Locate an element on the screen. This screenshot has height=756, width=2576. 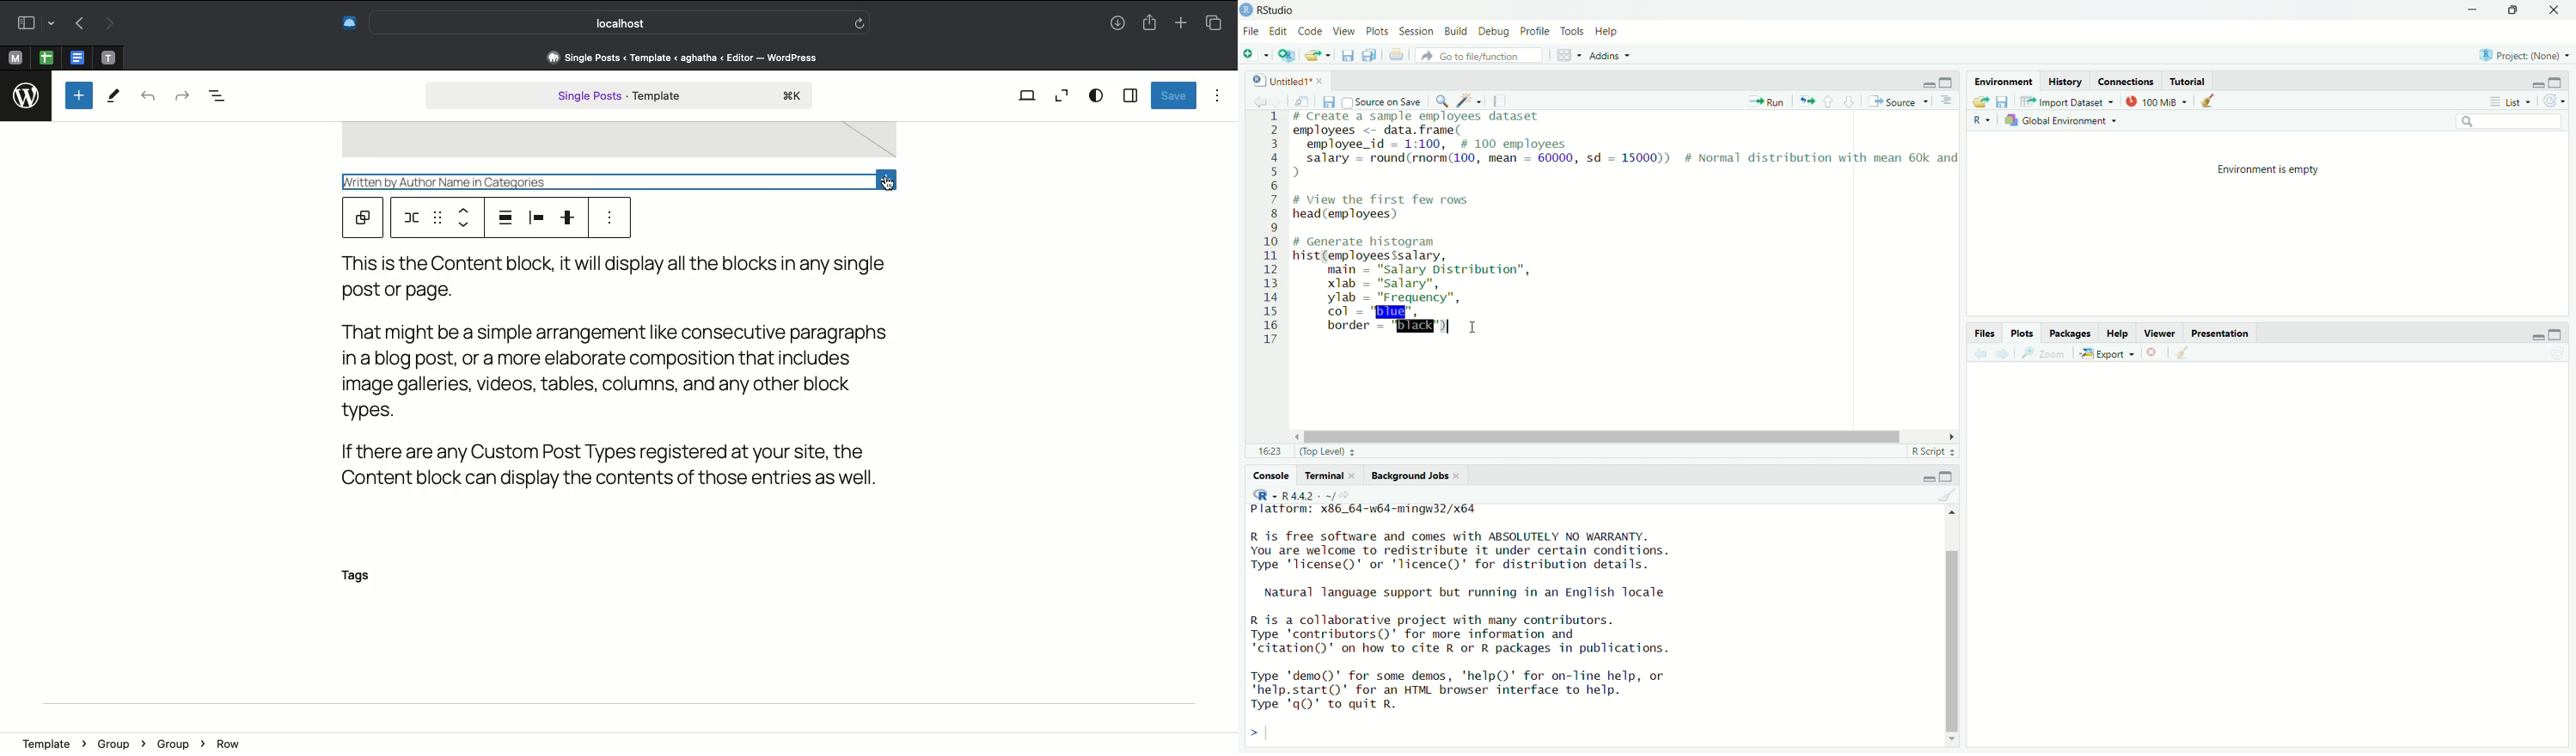
Project (none) is located at coordinates (2525, 55).